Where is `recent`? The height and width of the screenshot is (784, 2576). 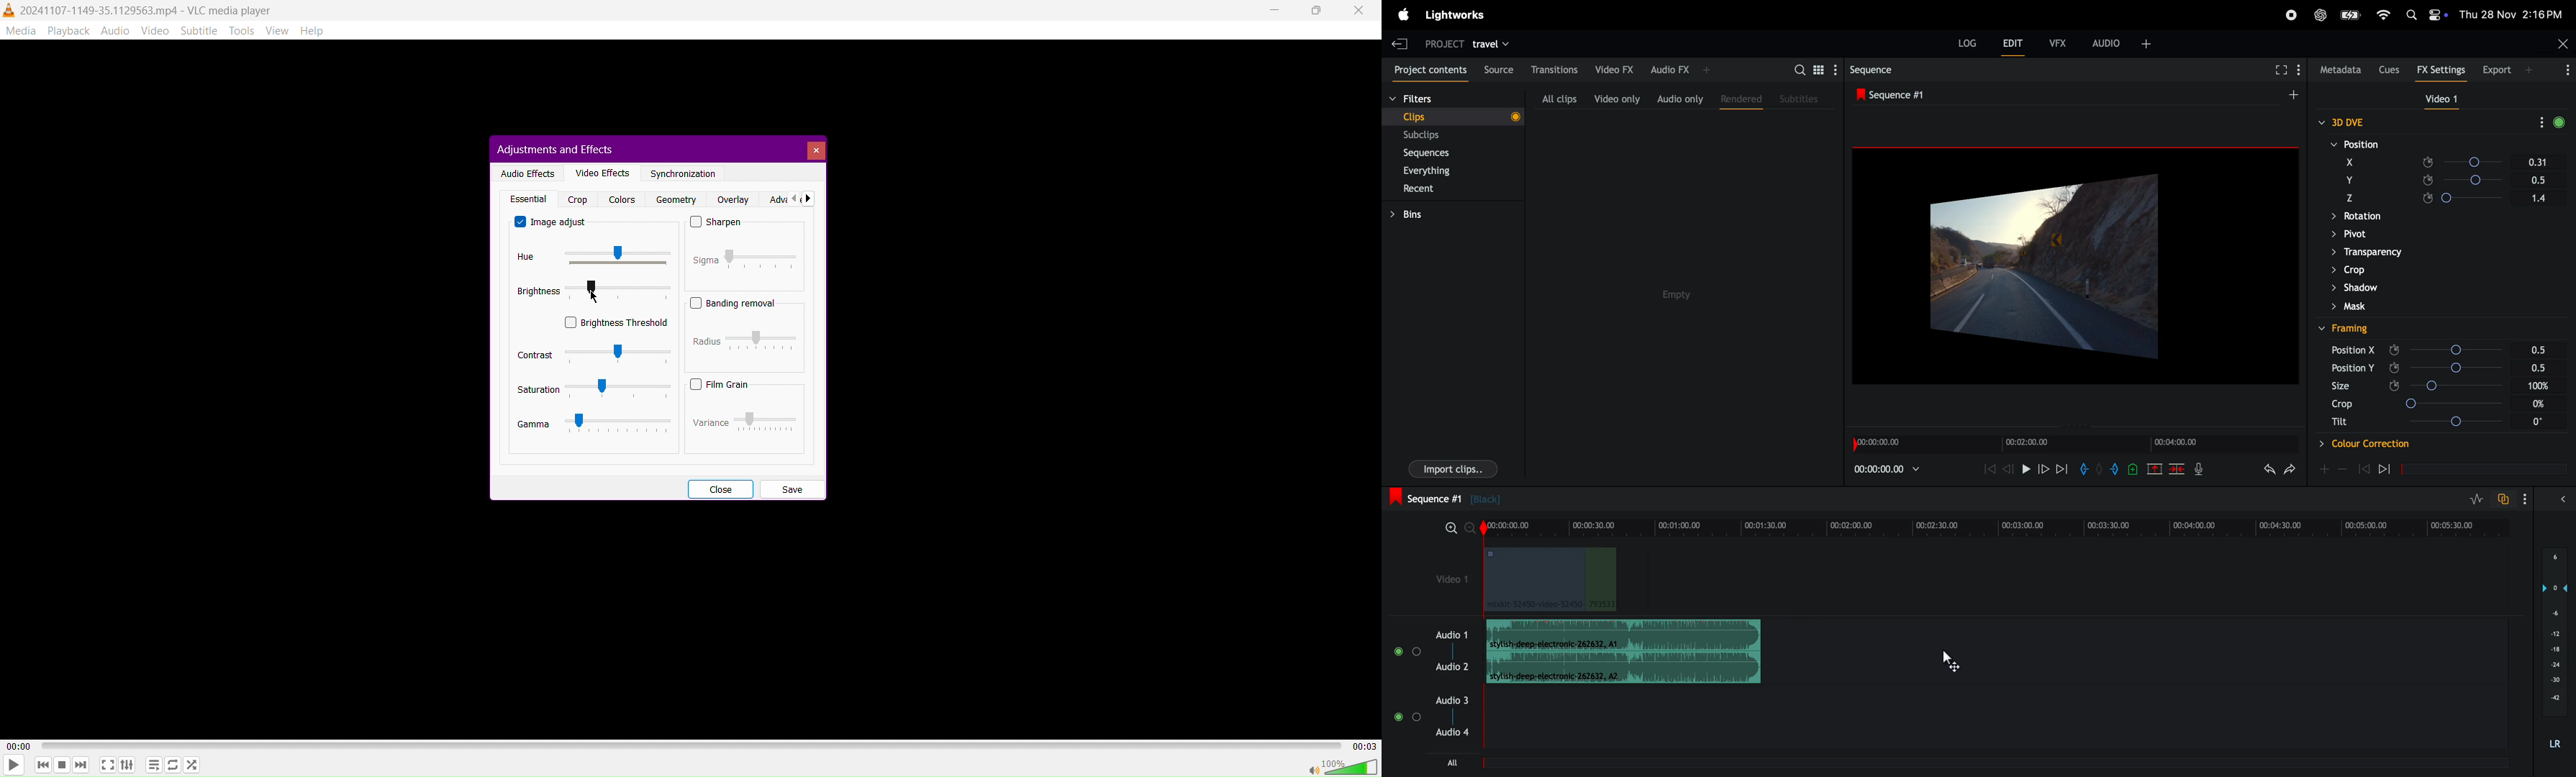
recent is located at coordinates (1420, 190).